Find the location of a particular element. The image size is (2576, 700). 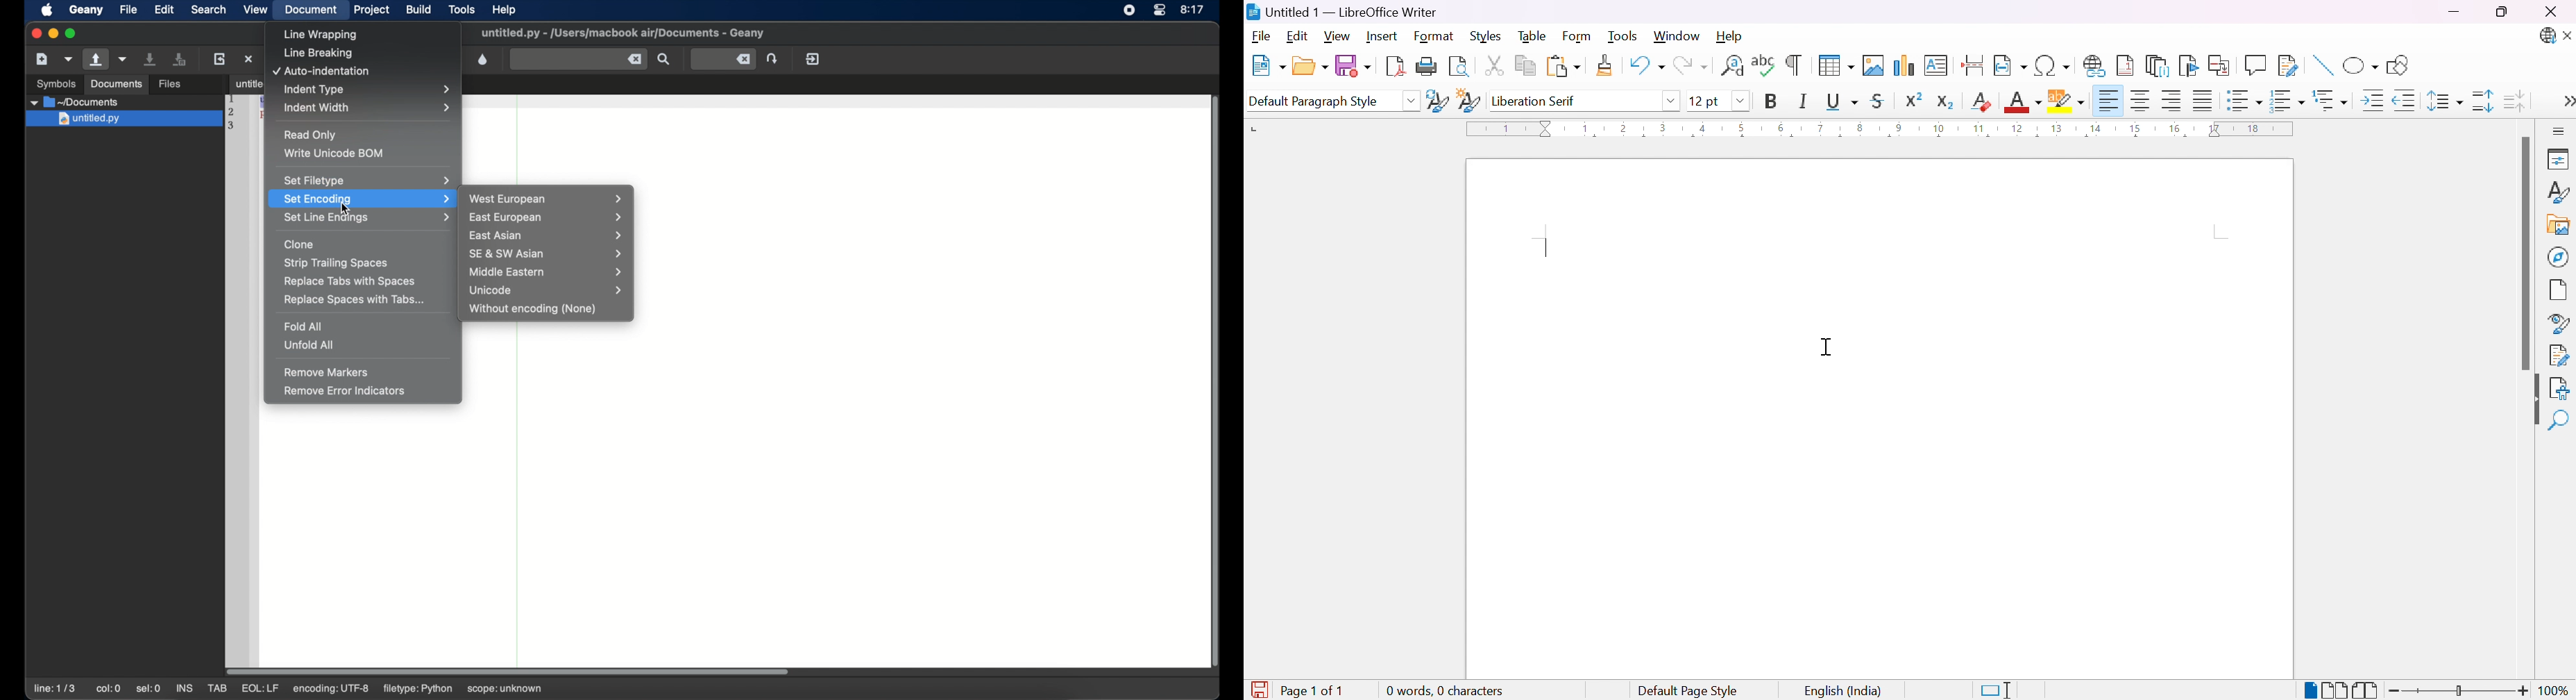

create a new file is located at coordinates (42, 59).